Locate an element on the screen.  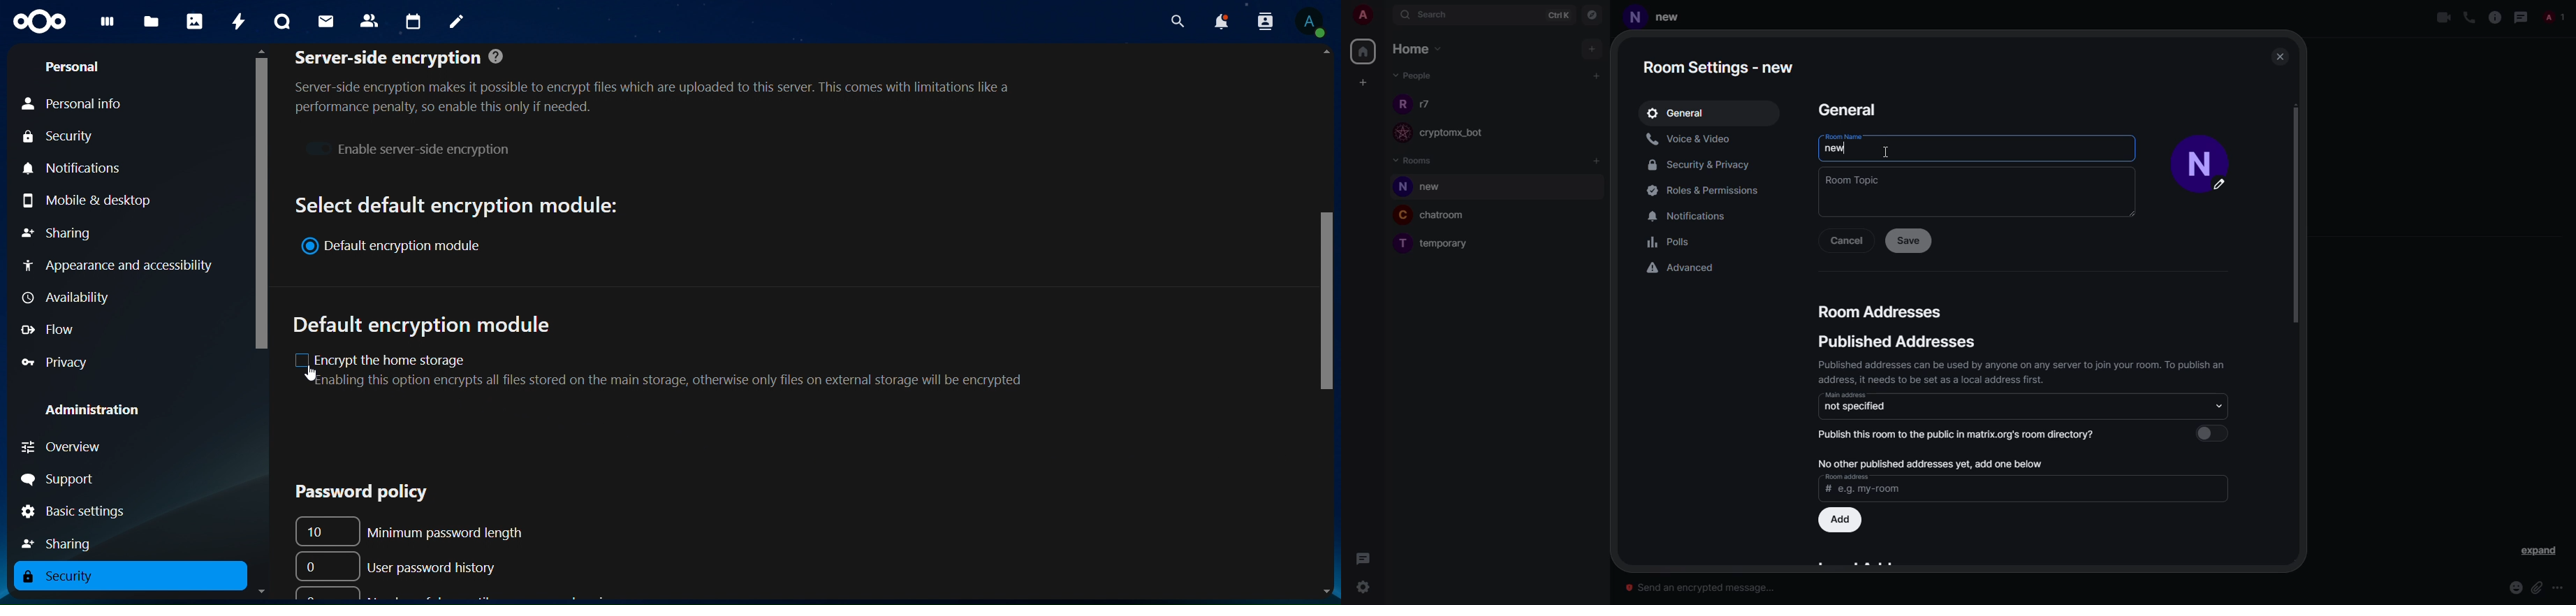
default encryption module is located at coordinates (427, 326).